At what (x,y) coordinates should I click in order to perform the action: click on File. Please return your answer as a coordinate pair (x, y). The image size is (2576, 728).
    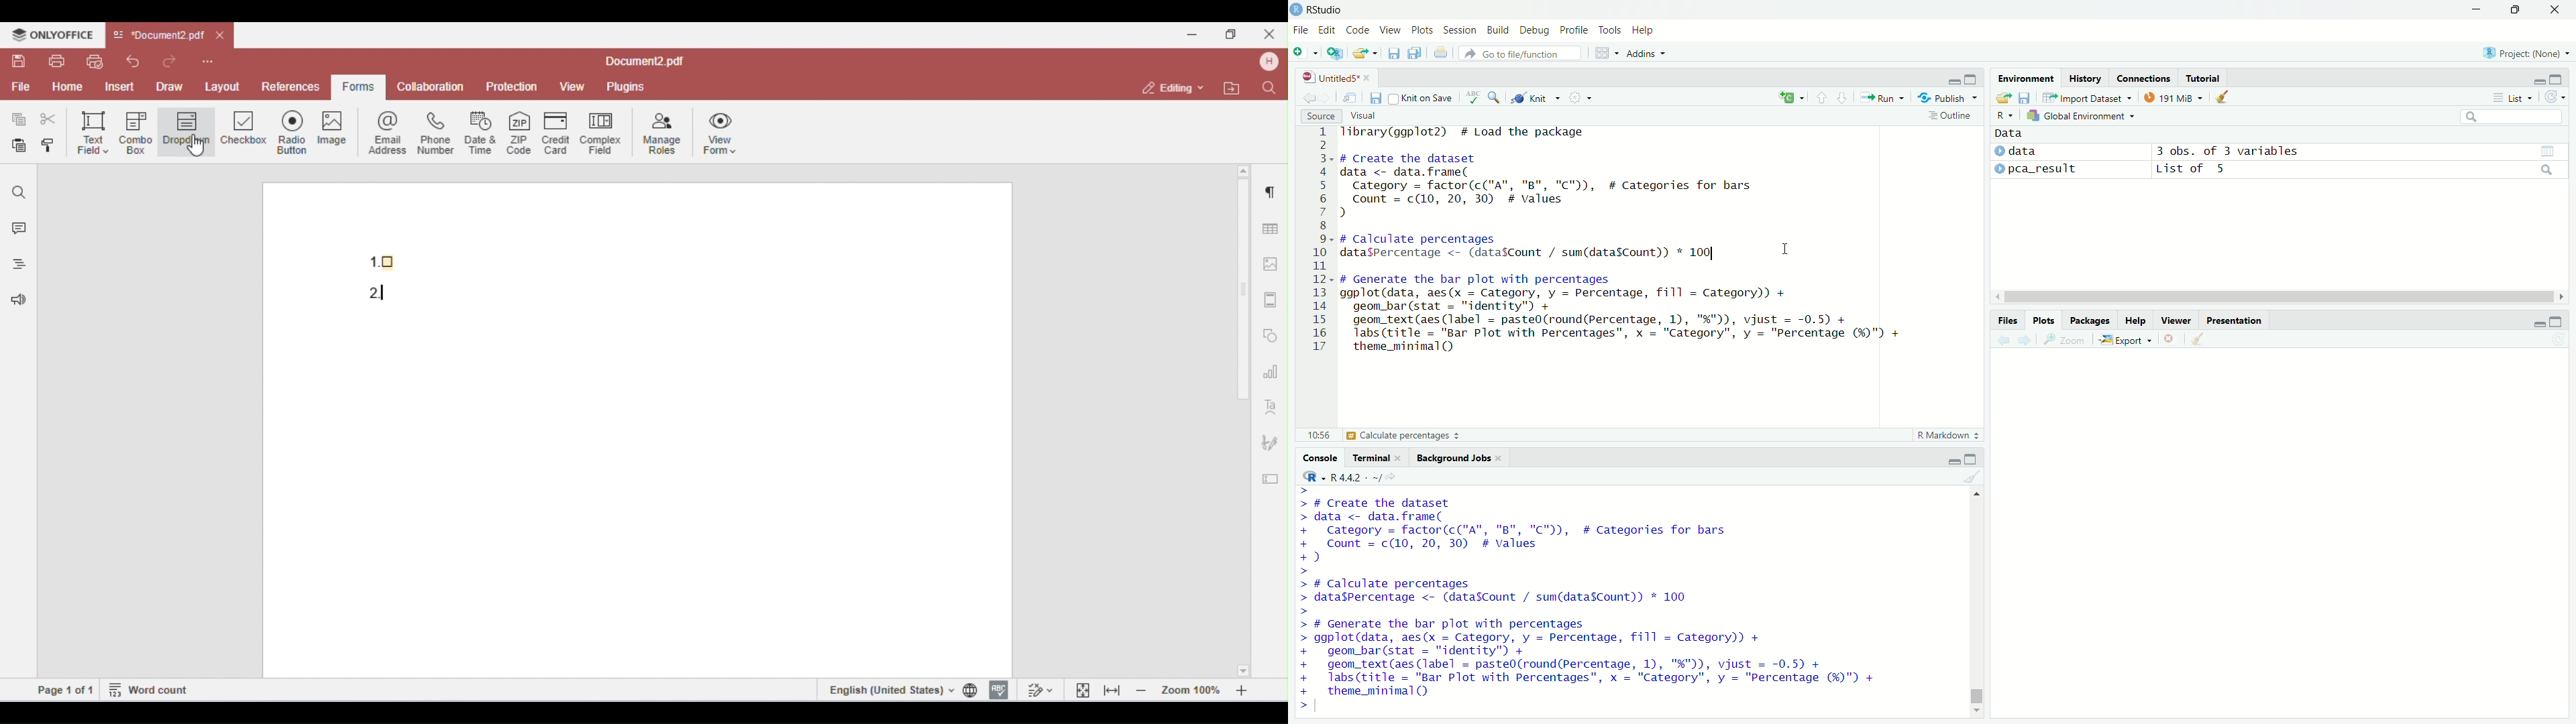
    Looking at the image, I should click on (1301, 31).